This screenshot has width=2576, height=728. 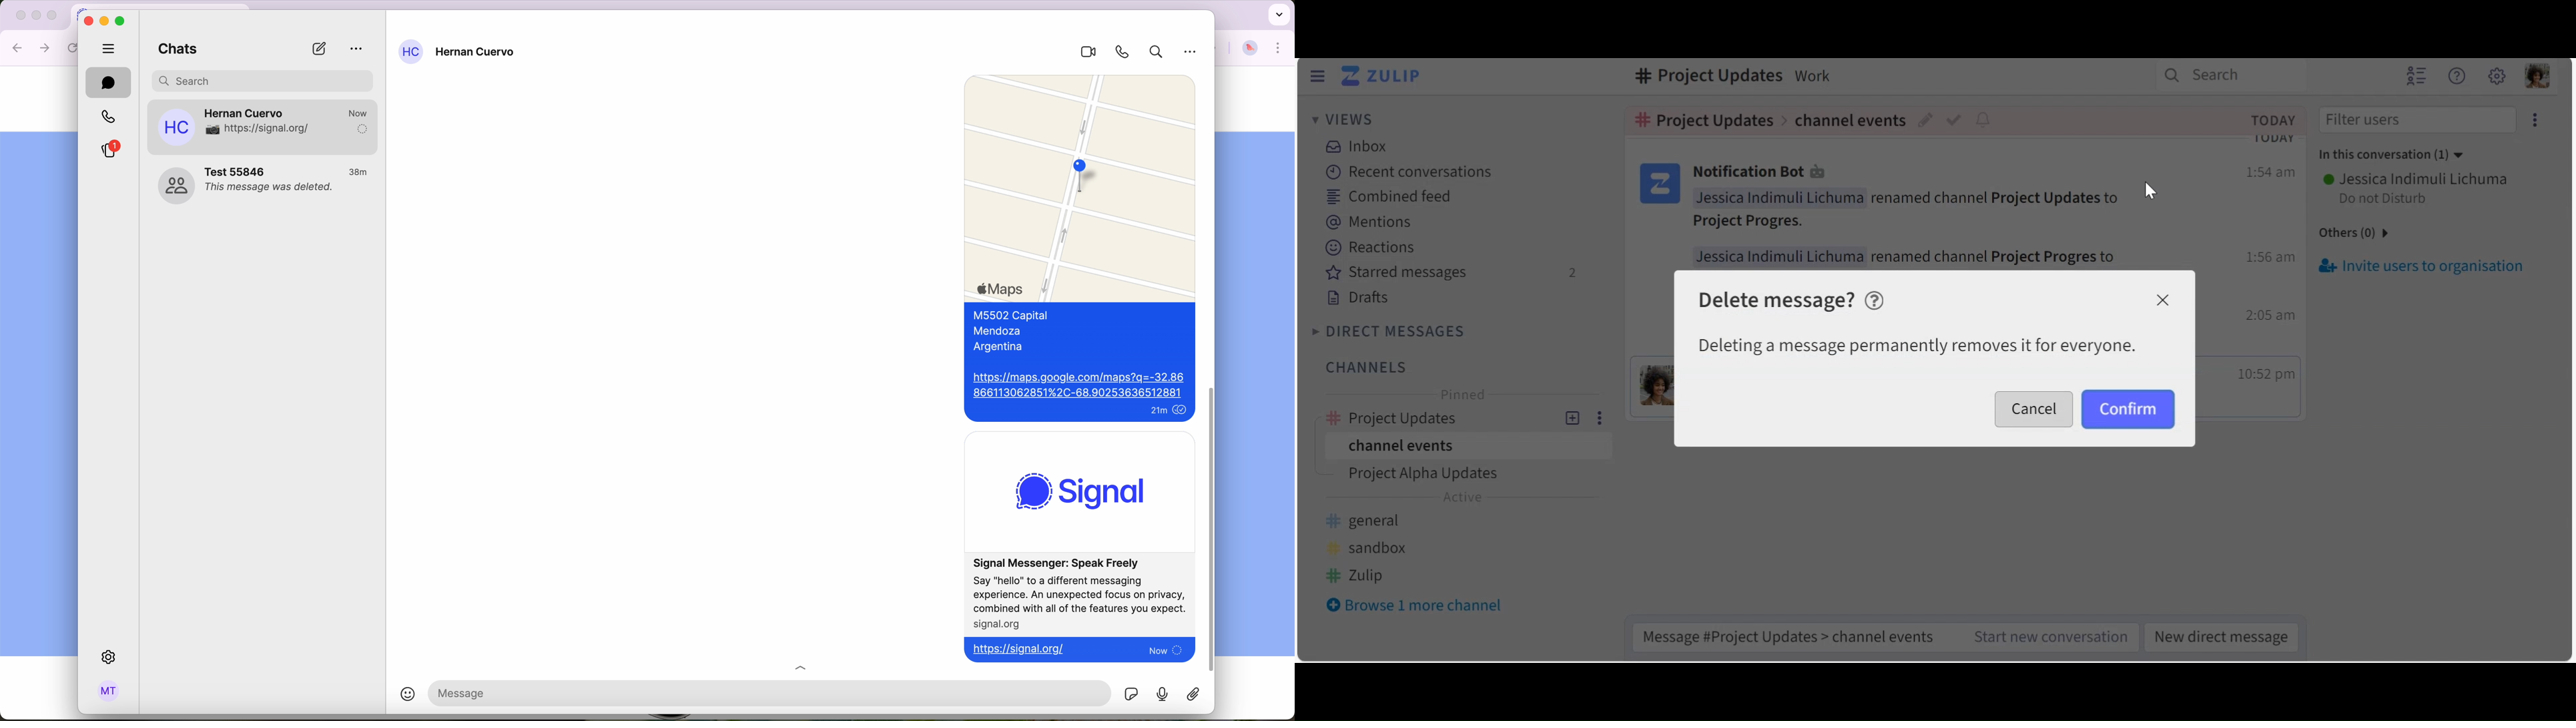 What do you see at coordinates (174, 51) in the screenshot?
I see `chats` at bounding box center [174, 51].